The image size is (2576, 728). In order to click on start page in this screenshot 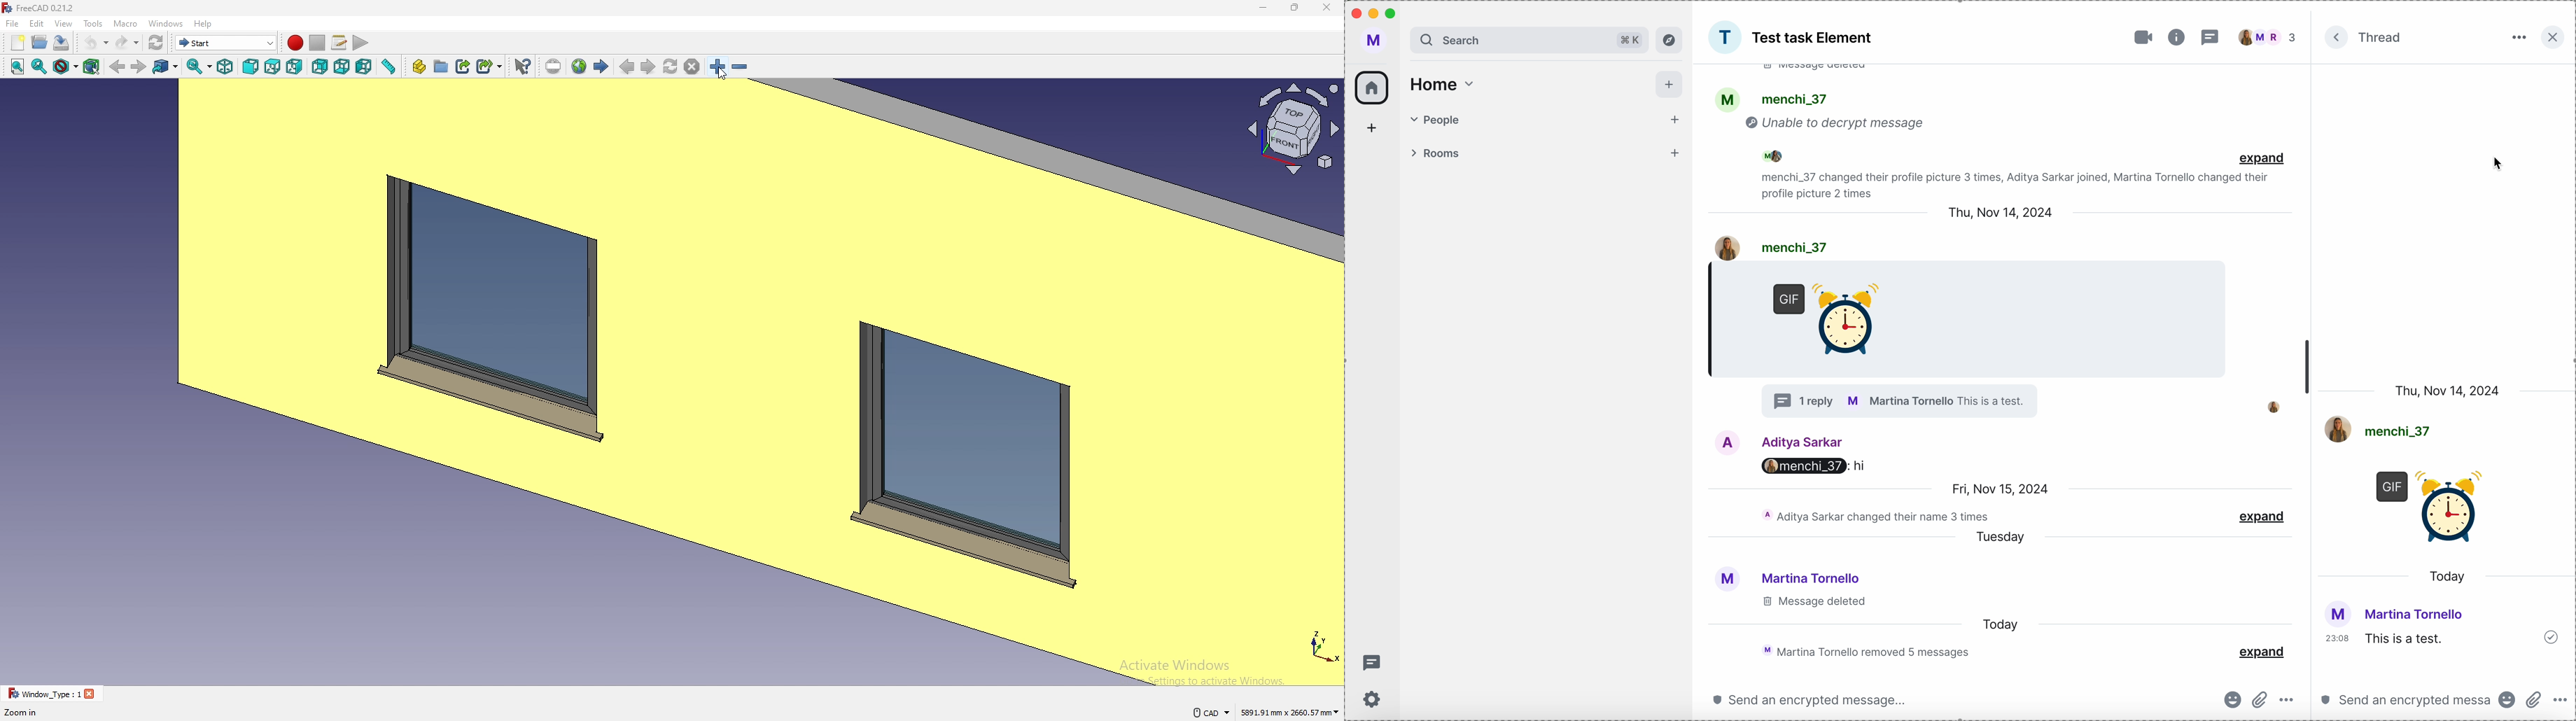, I will do `click(601, 65)`.